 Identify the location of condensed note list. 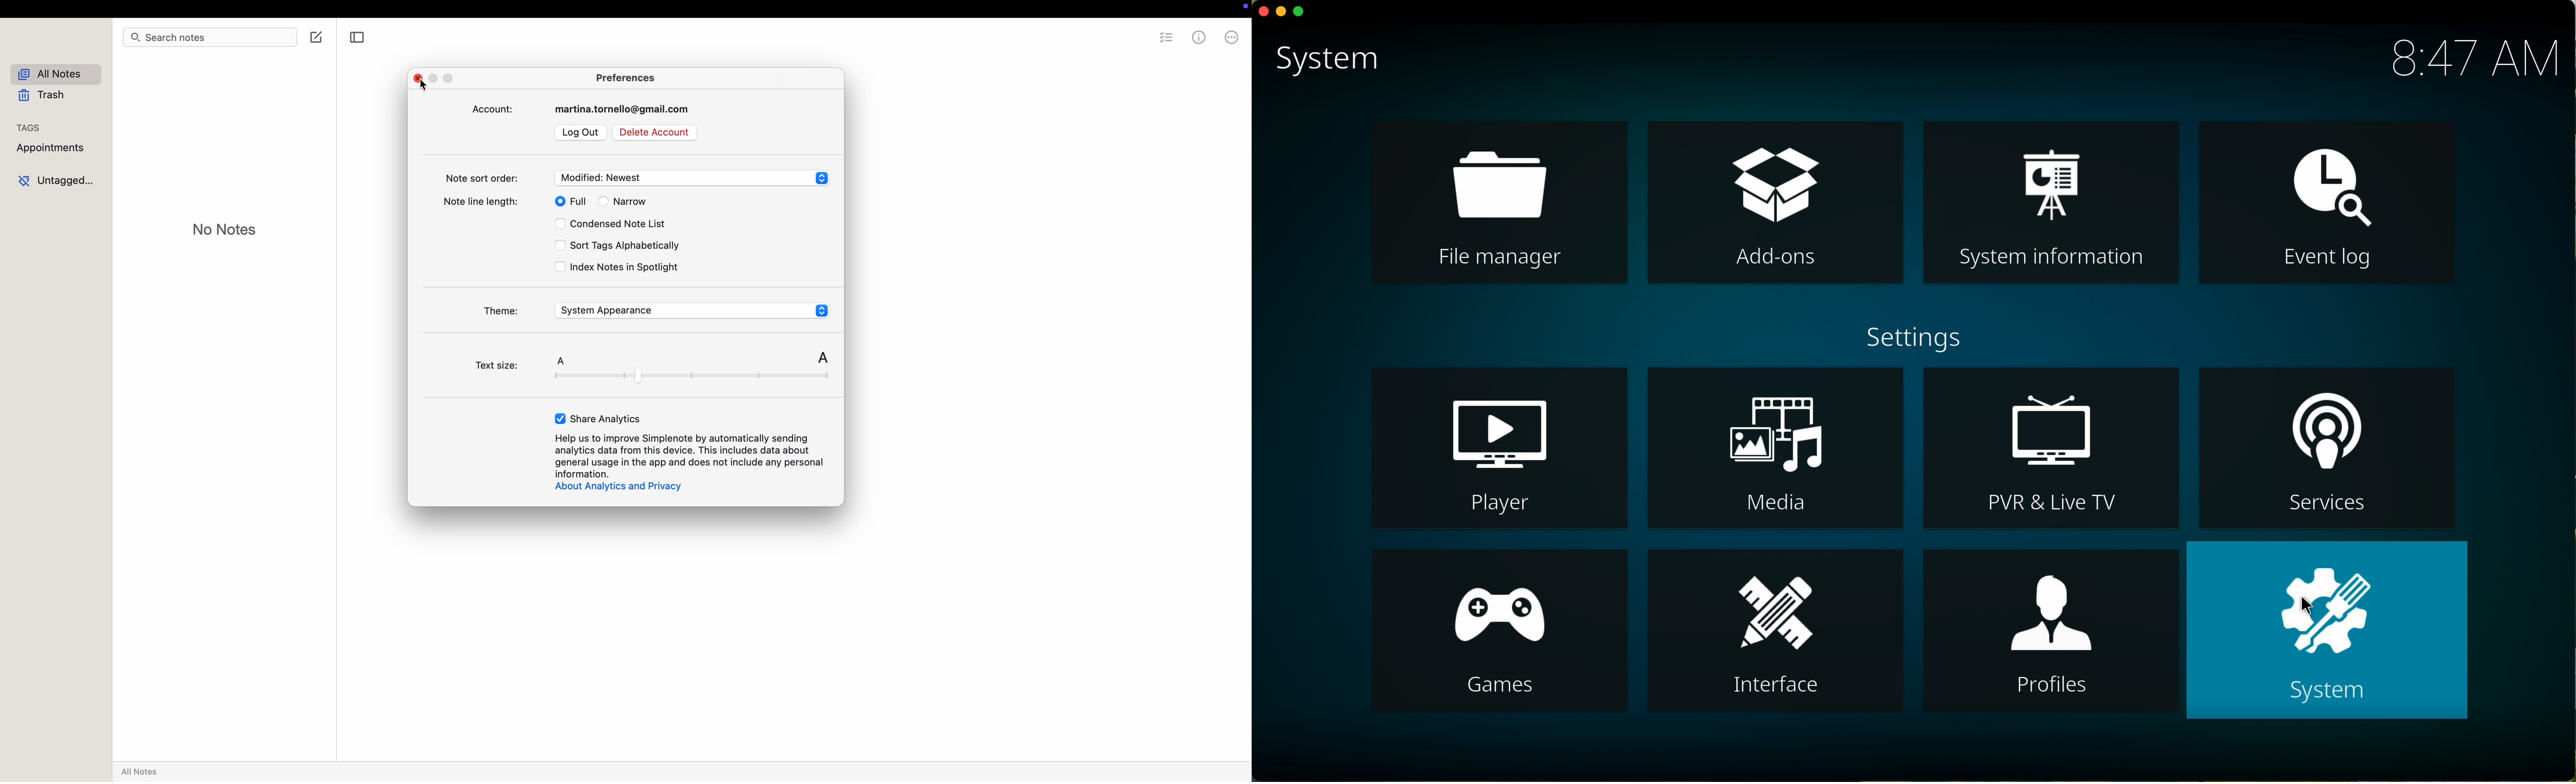
(614, 223).